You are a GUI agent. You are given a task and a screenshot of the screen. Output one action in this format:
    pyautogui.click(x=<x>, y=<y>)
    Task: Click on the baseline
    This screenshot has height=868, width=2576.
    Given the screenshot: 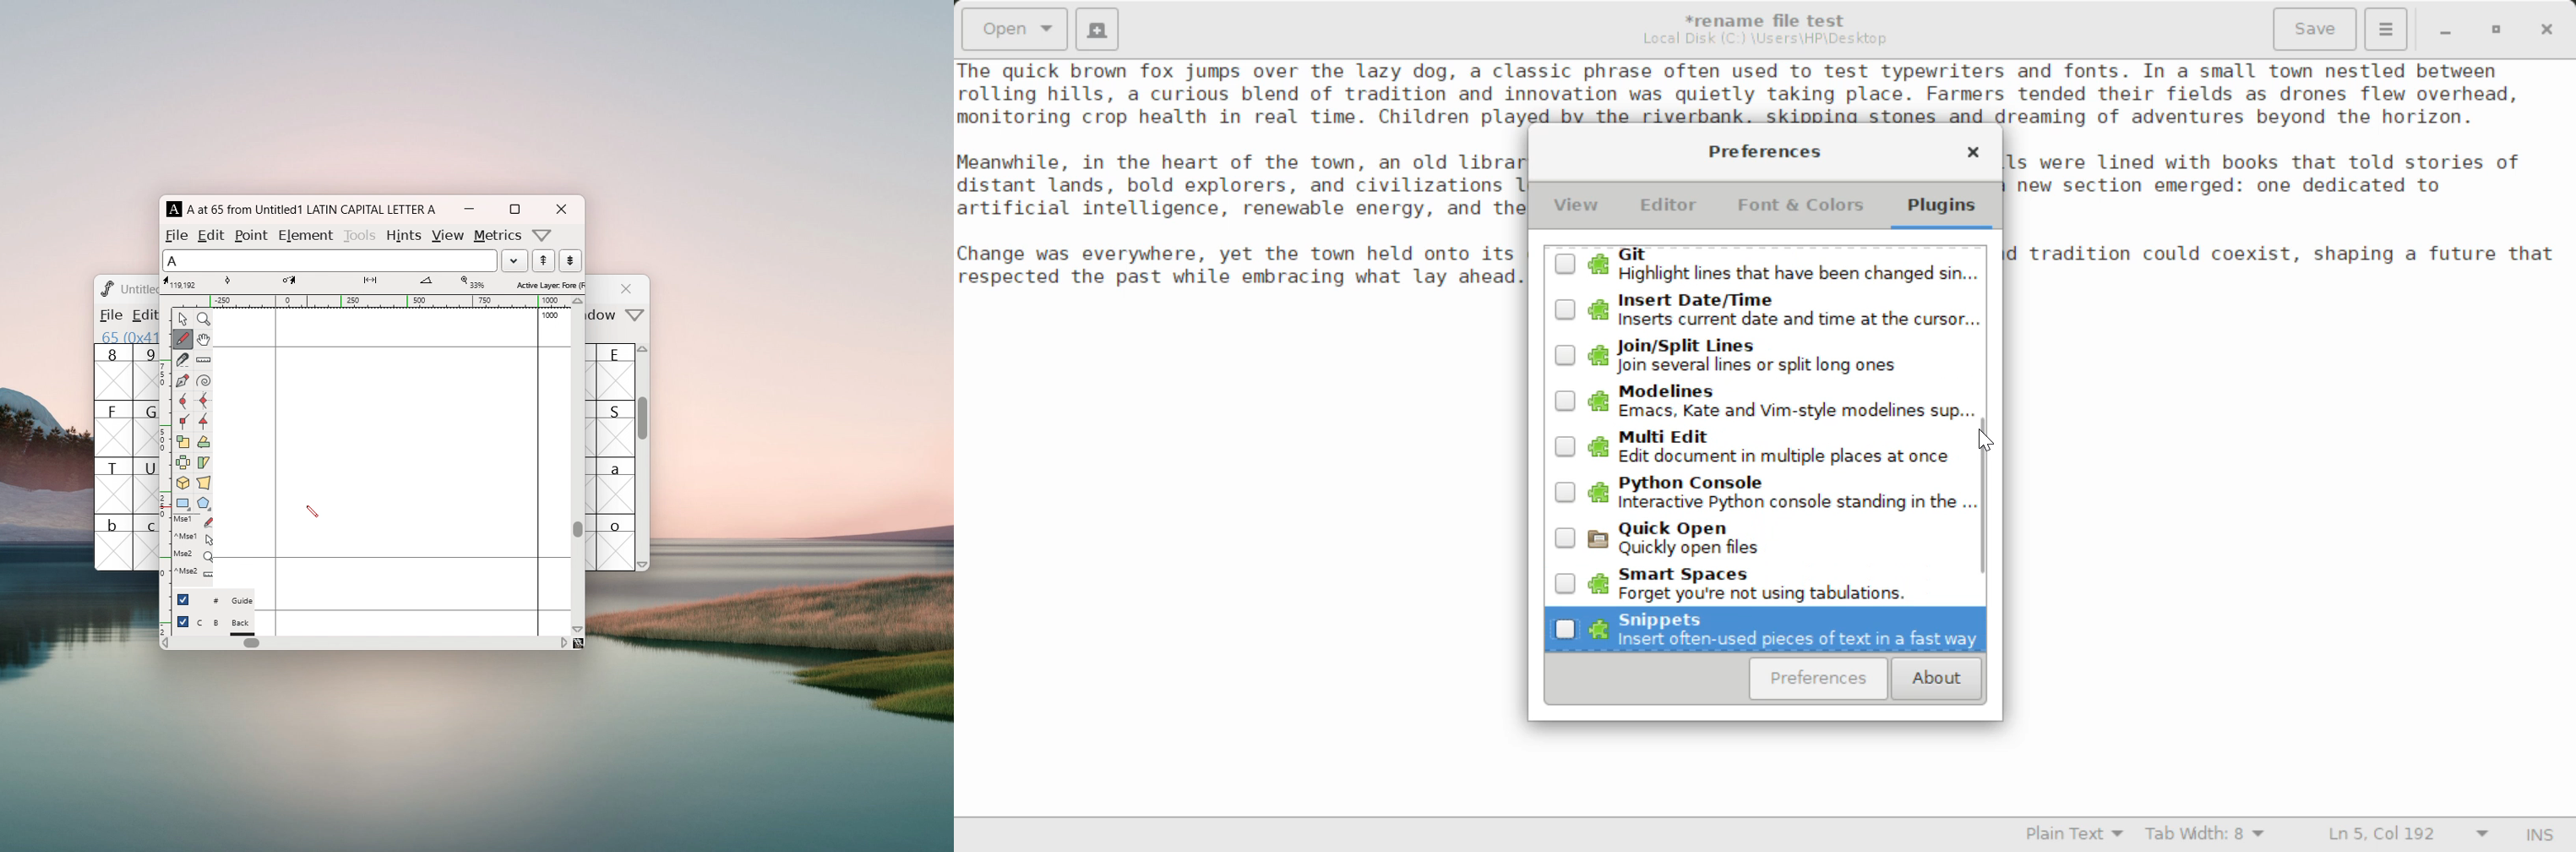 What is the action you would take?
    pyautogui.click(x=393, y=558)
    